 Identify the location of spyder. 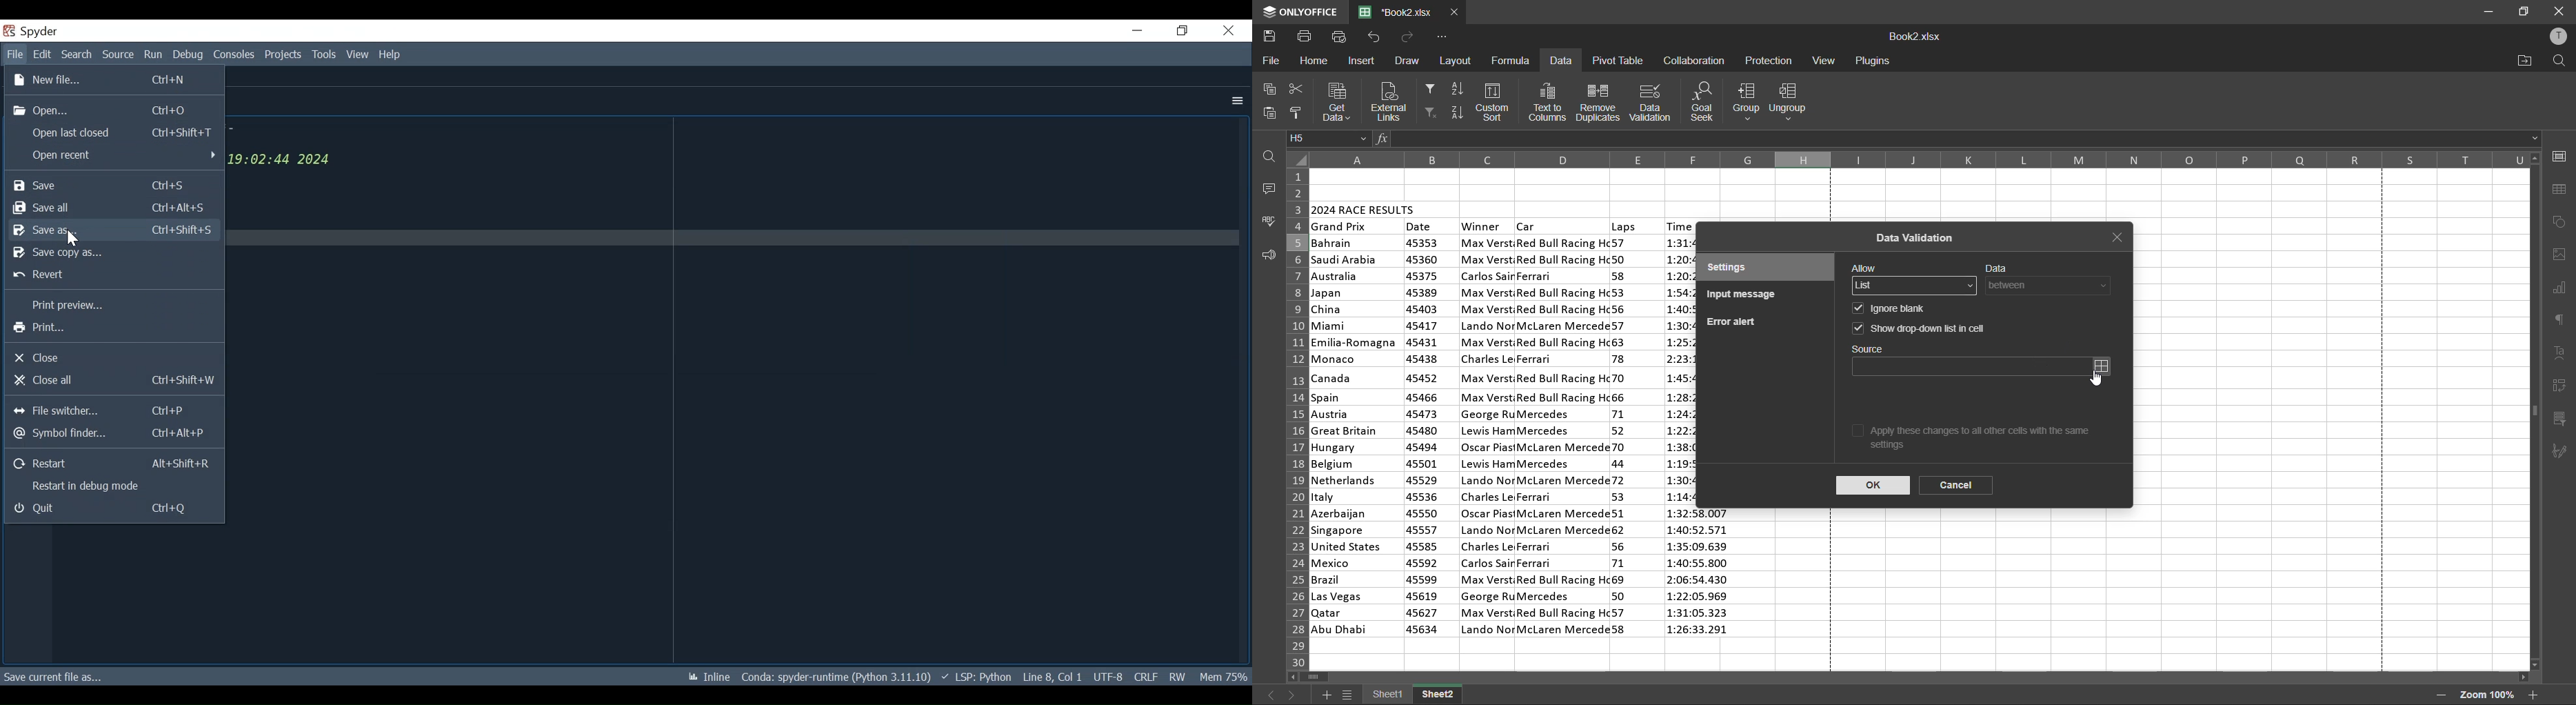
(50, 33).